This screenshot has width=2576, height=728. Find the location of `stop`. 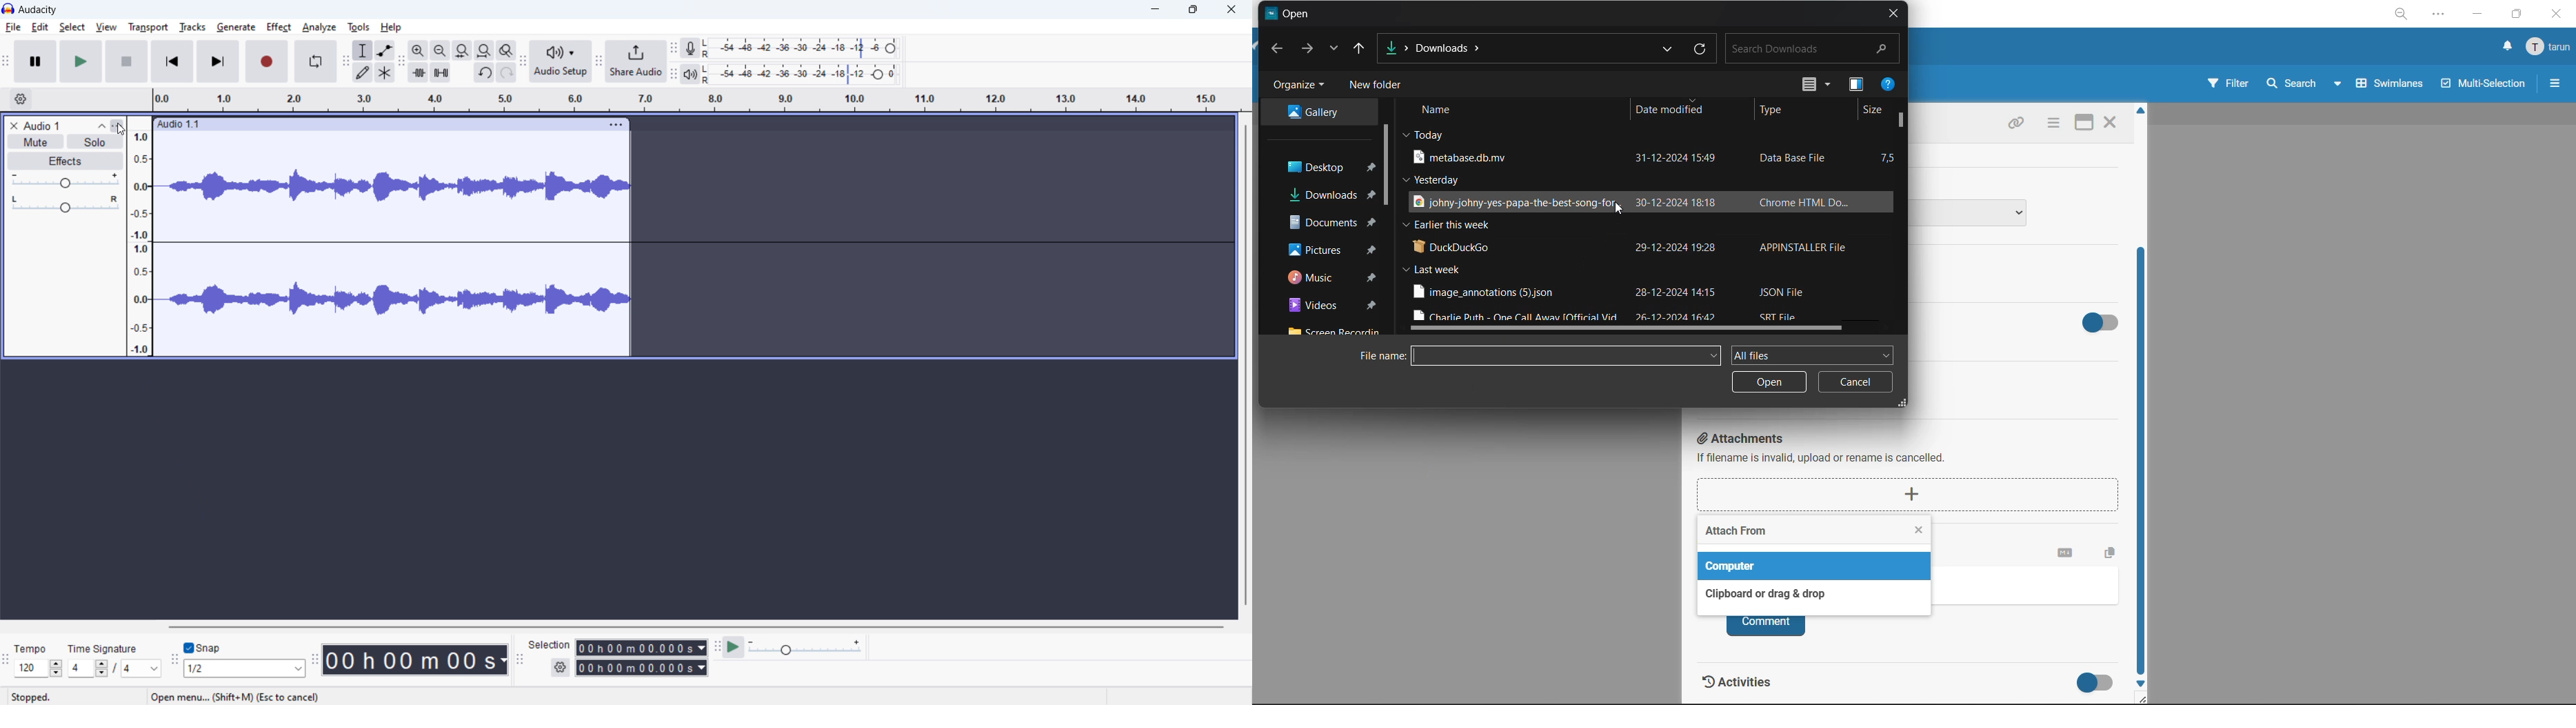

stop is located at coordinates (127, 61).